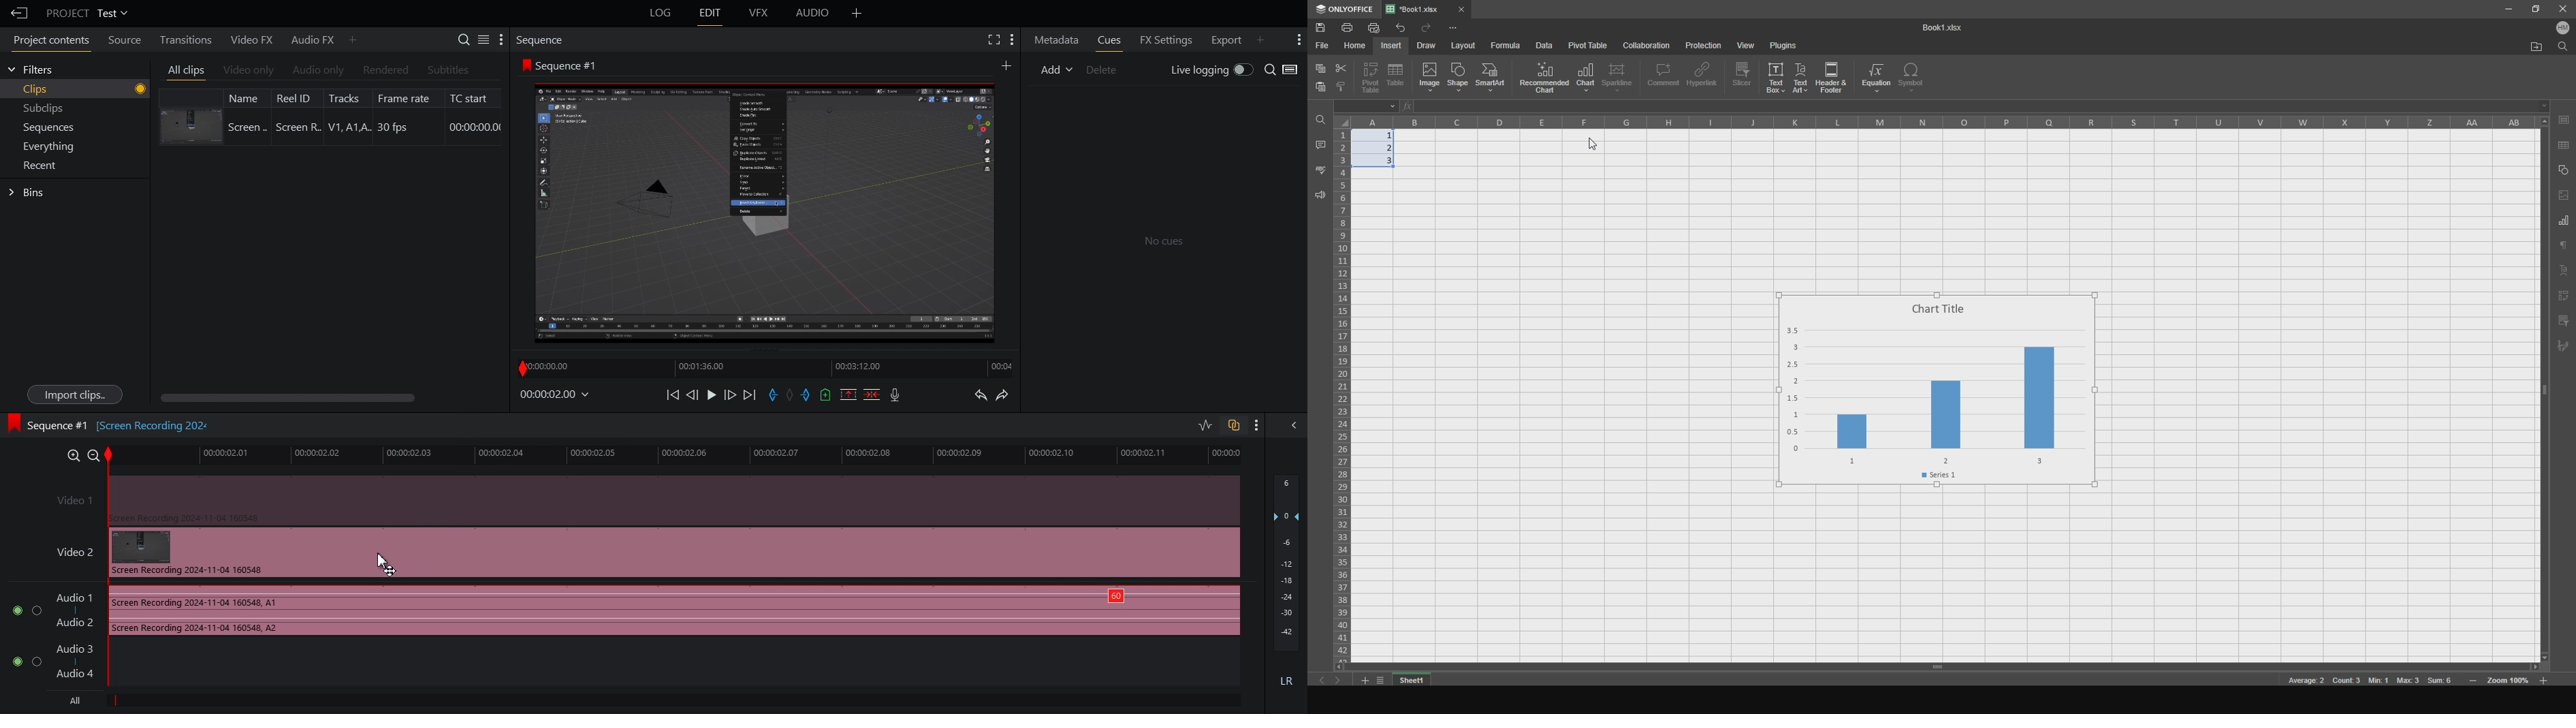 The width and height of the screenshot is (2576, 728). Describe the element at coordinates (1319, 197) in the screenshot. I see `feedback and support` at that location.